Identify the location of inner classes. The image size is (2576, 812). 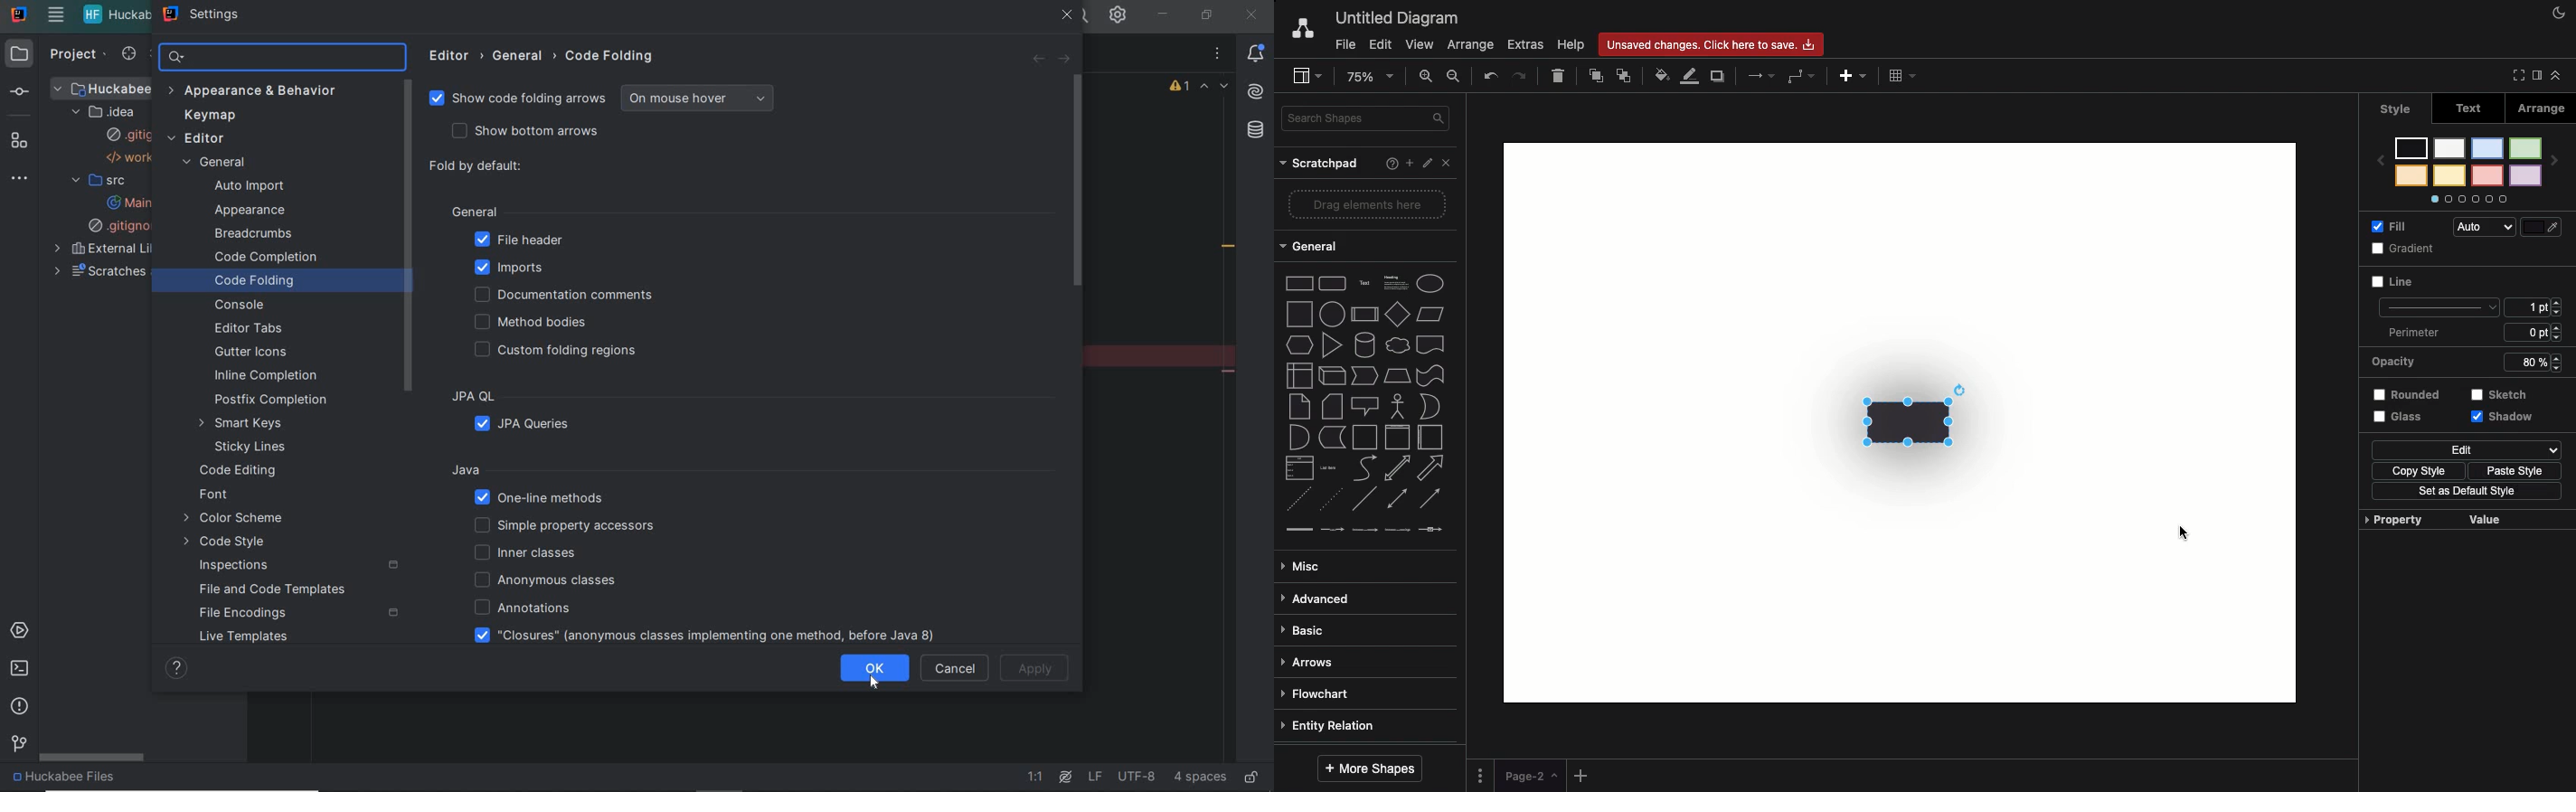
(529, 552).